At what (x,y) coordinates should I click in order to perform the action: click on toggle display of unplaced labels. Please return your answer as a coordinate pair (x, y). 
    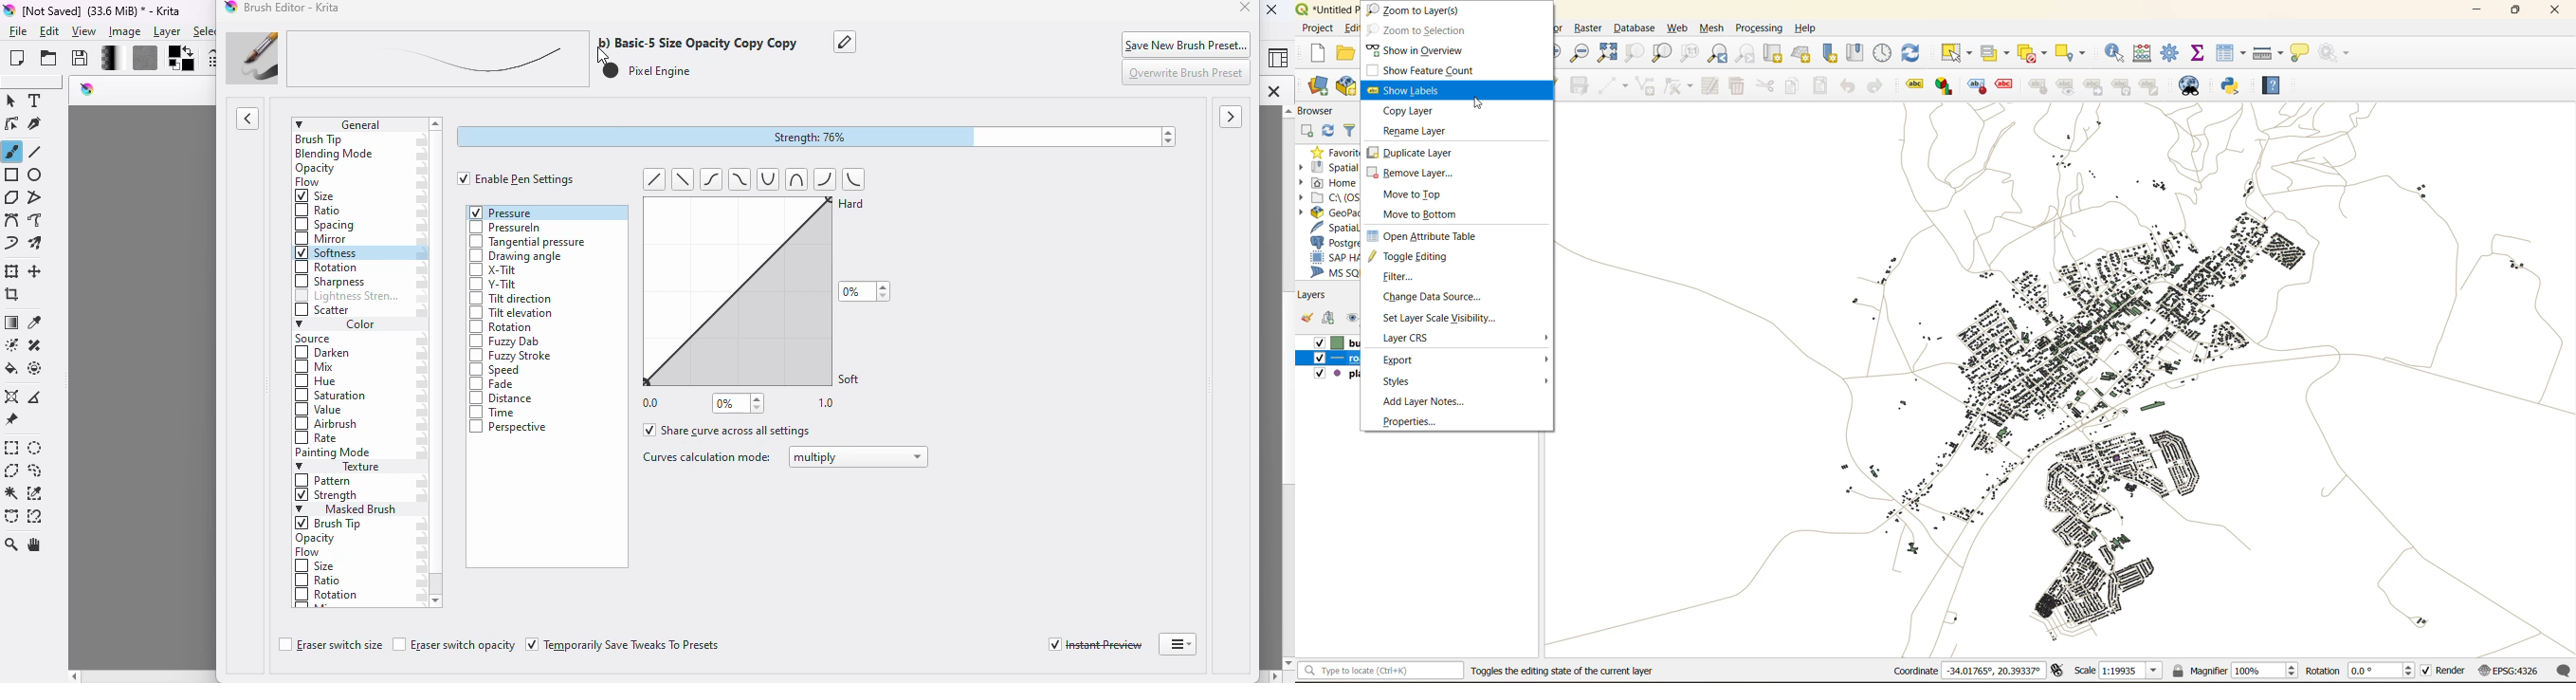
    Looking at the image, I should click on (2007, 86).